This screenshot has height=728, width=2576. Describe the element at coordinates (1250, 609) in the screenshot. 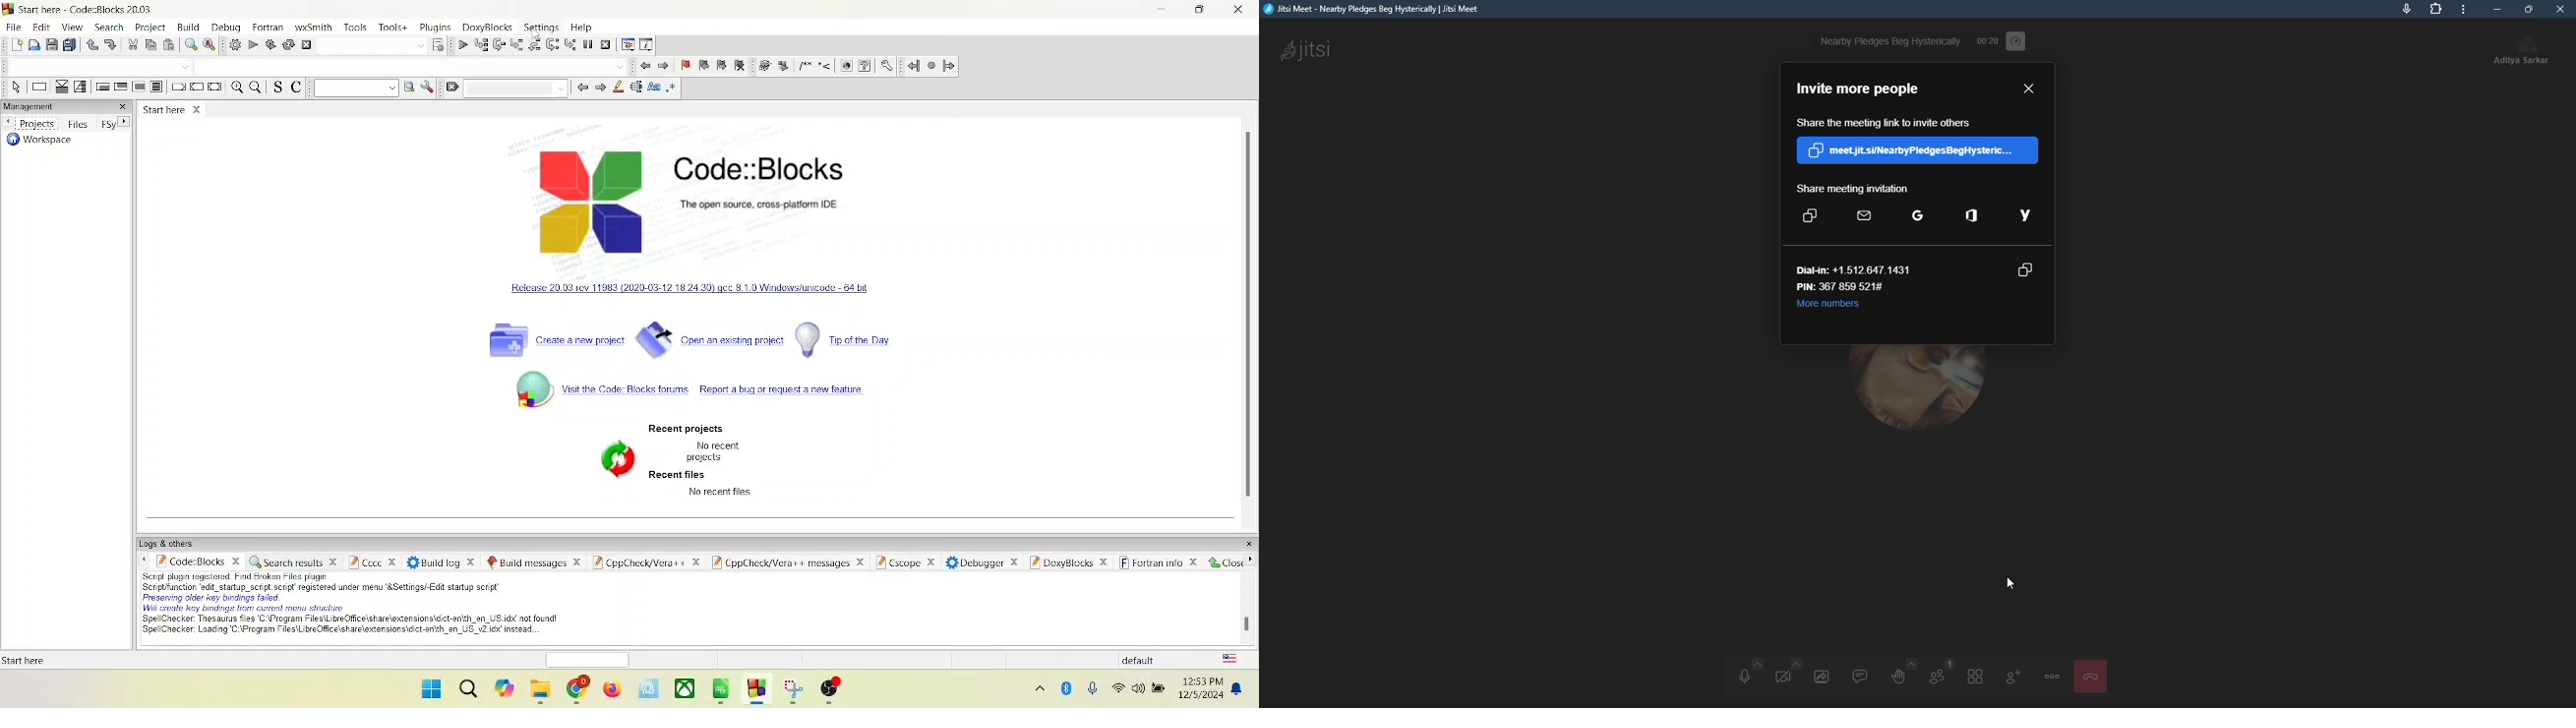

I see `scroll bar` at that location.